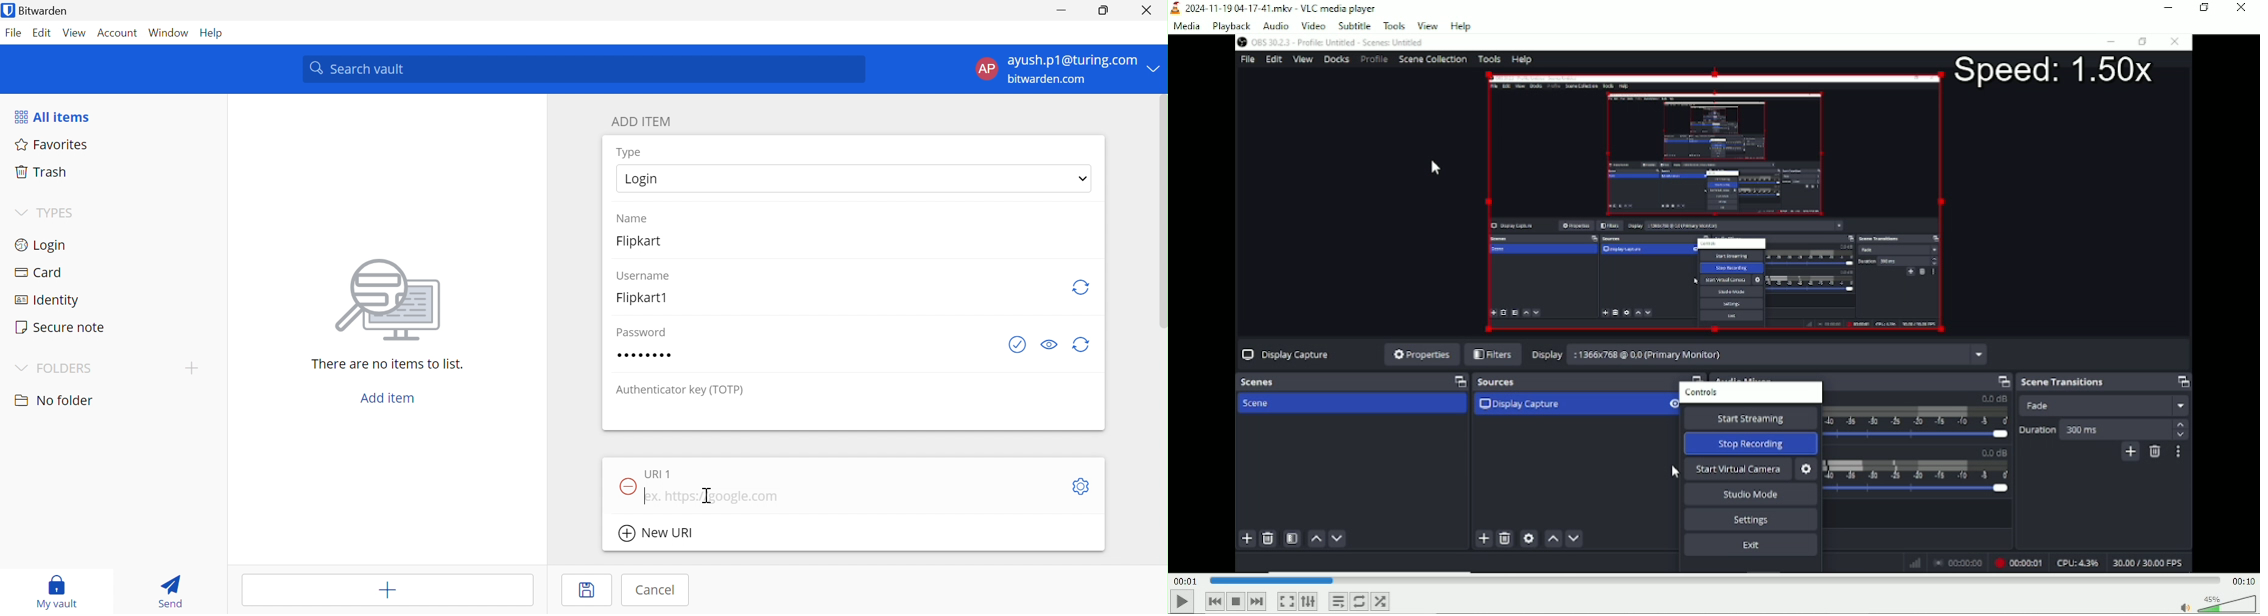 This screenshot has width=2268, height=616. I want to click on Show extended settings, so click(1308, 601).